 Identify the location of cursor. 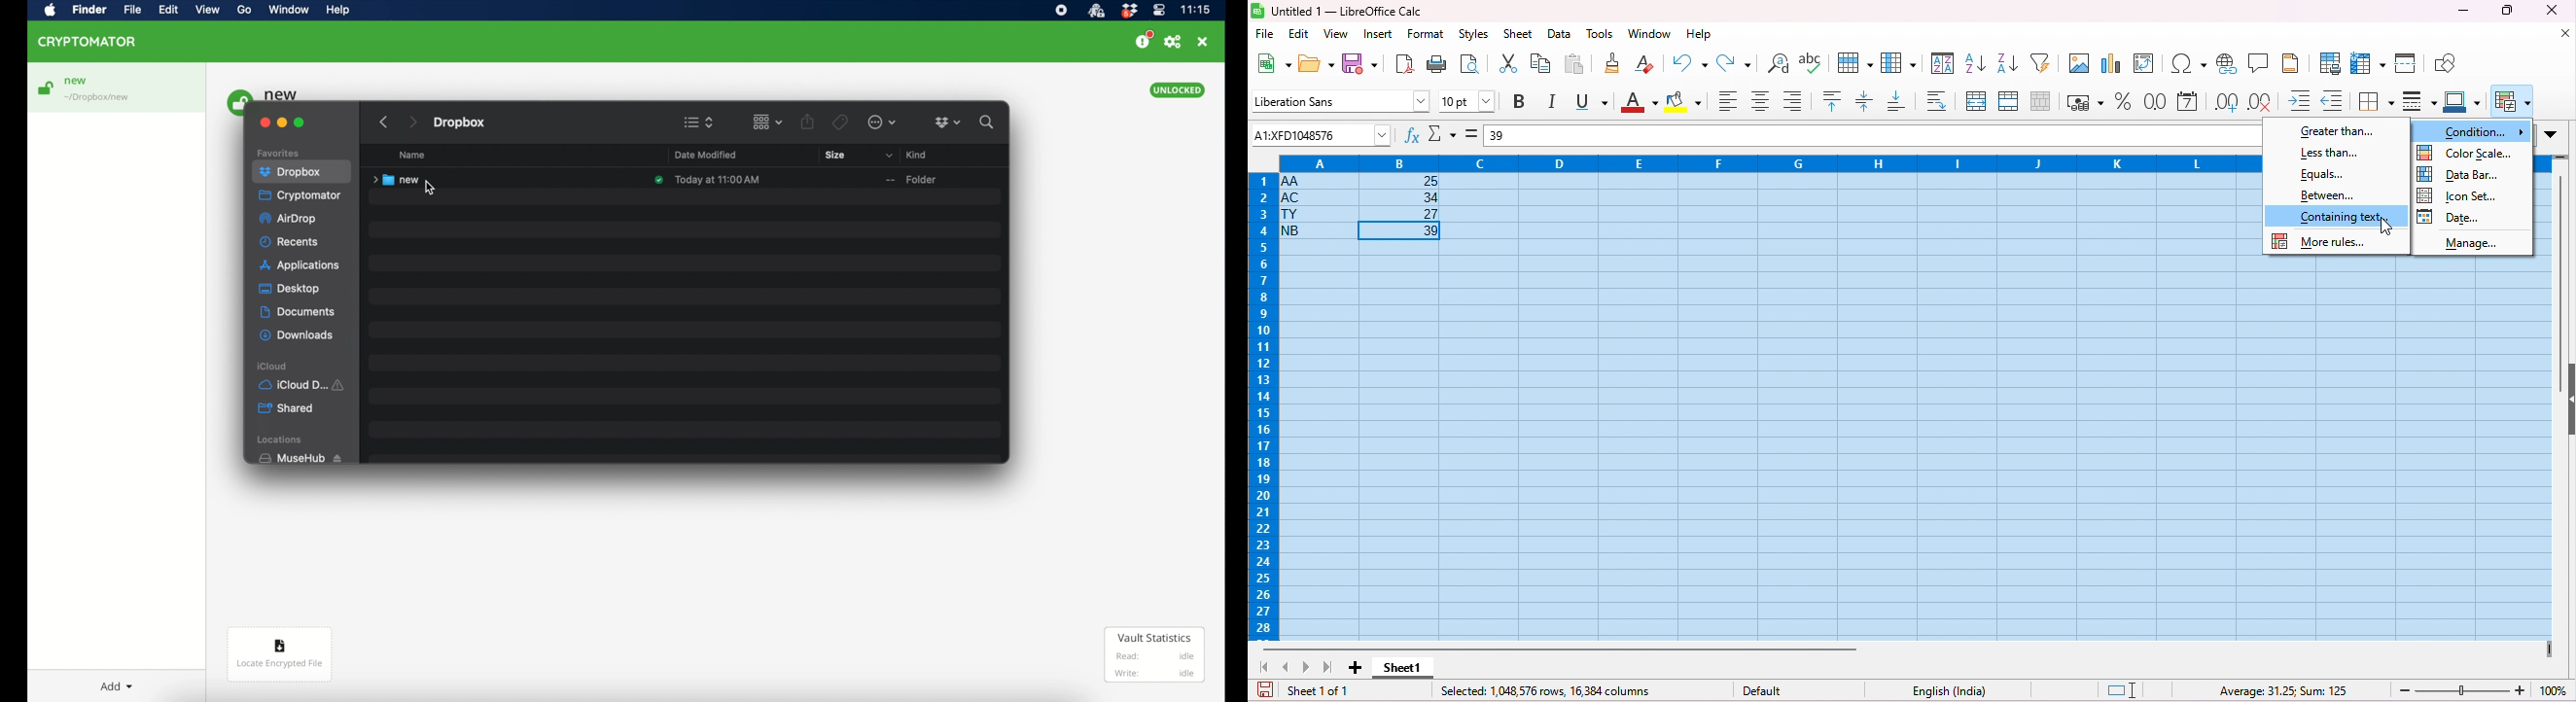
(431, 189).